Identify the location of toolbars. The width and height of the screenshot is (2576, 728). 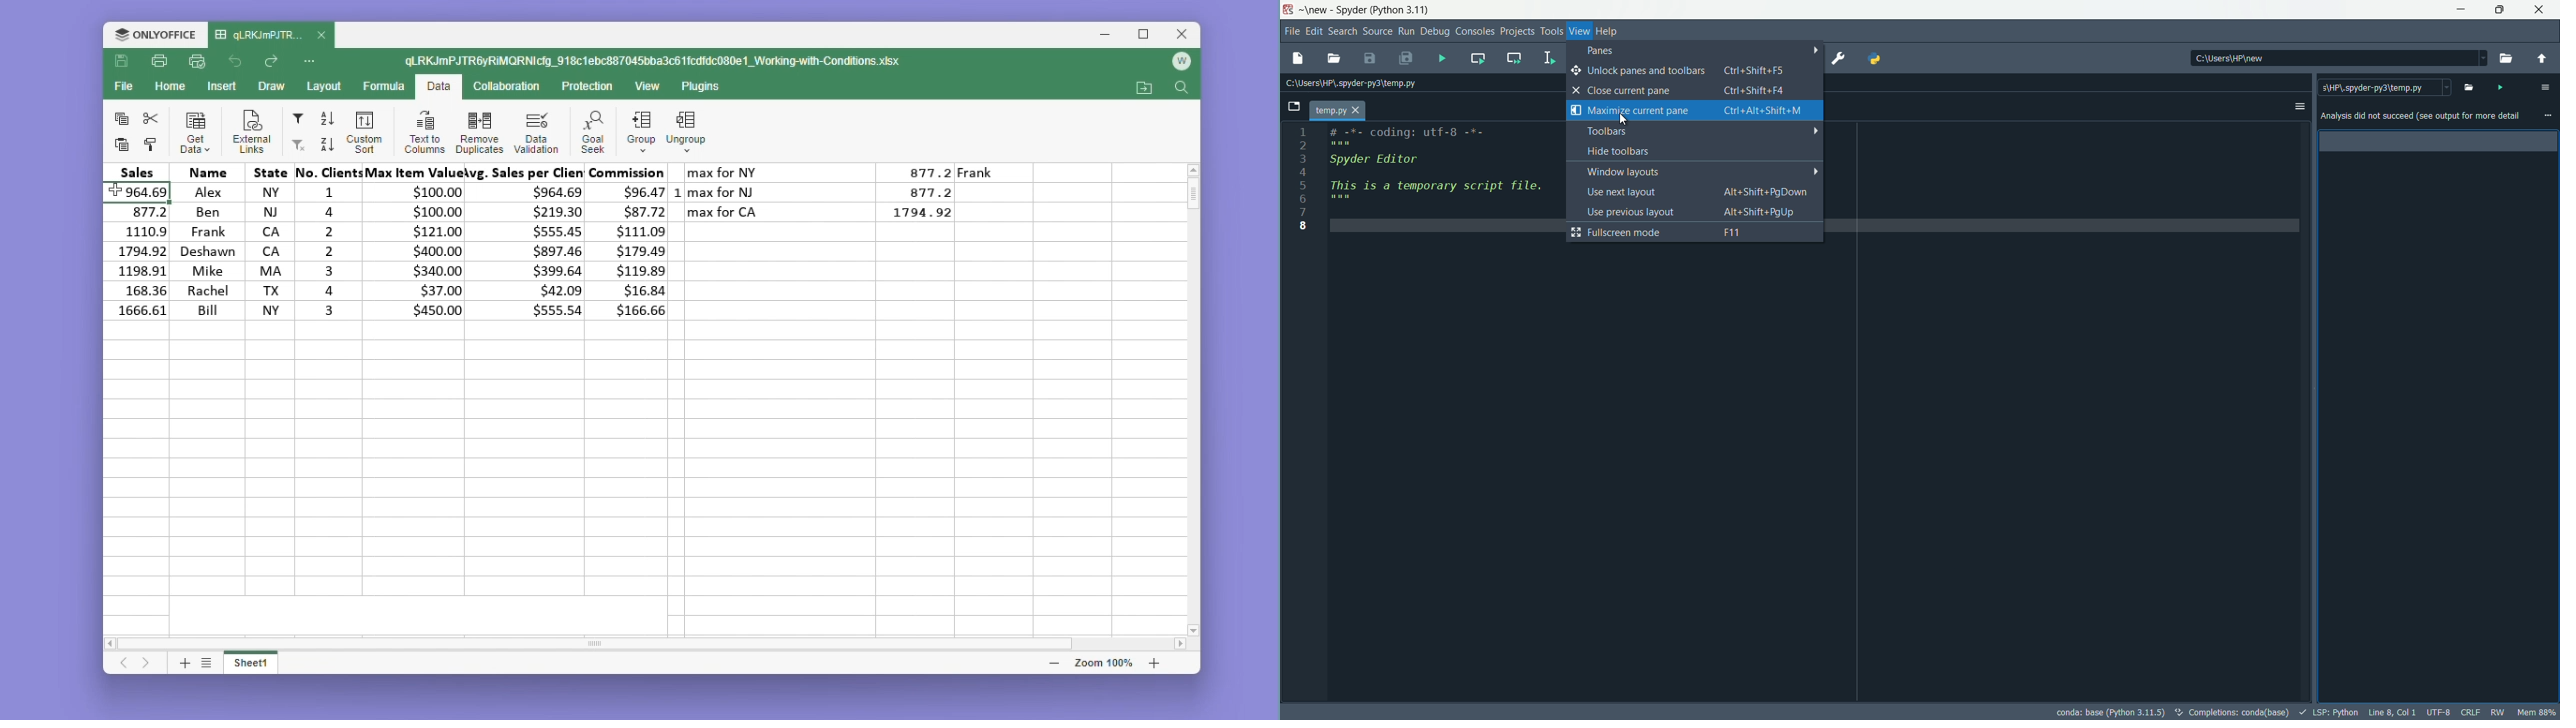
(1692, 131).